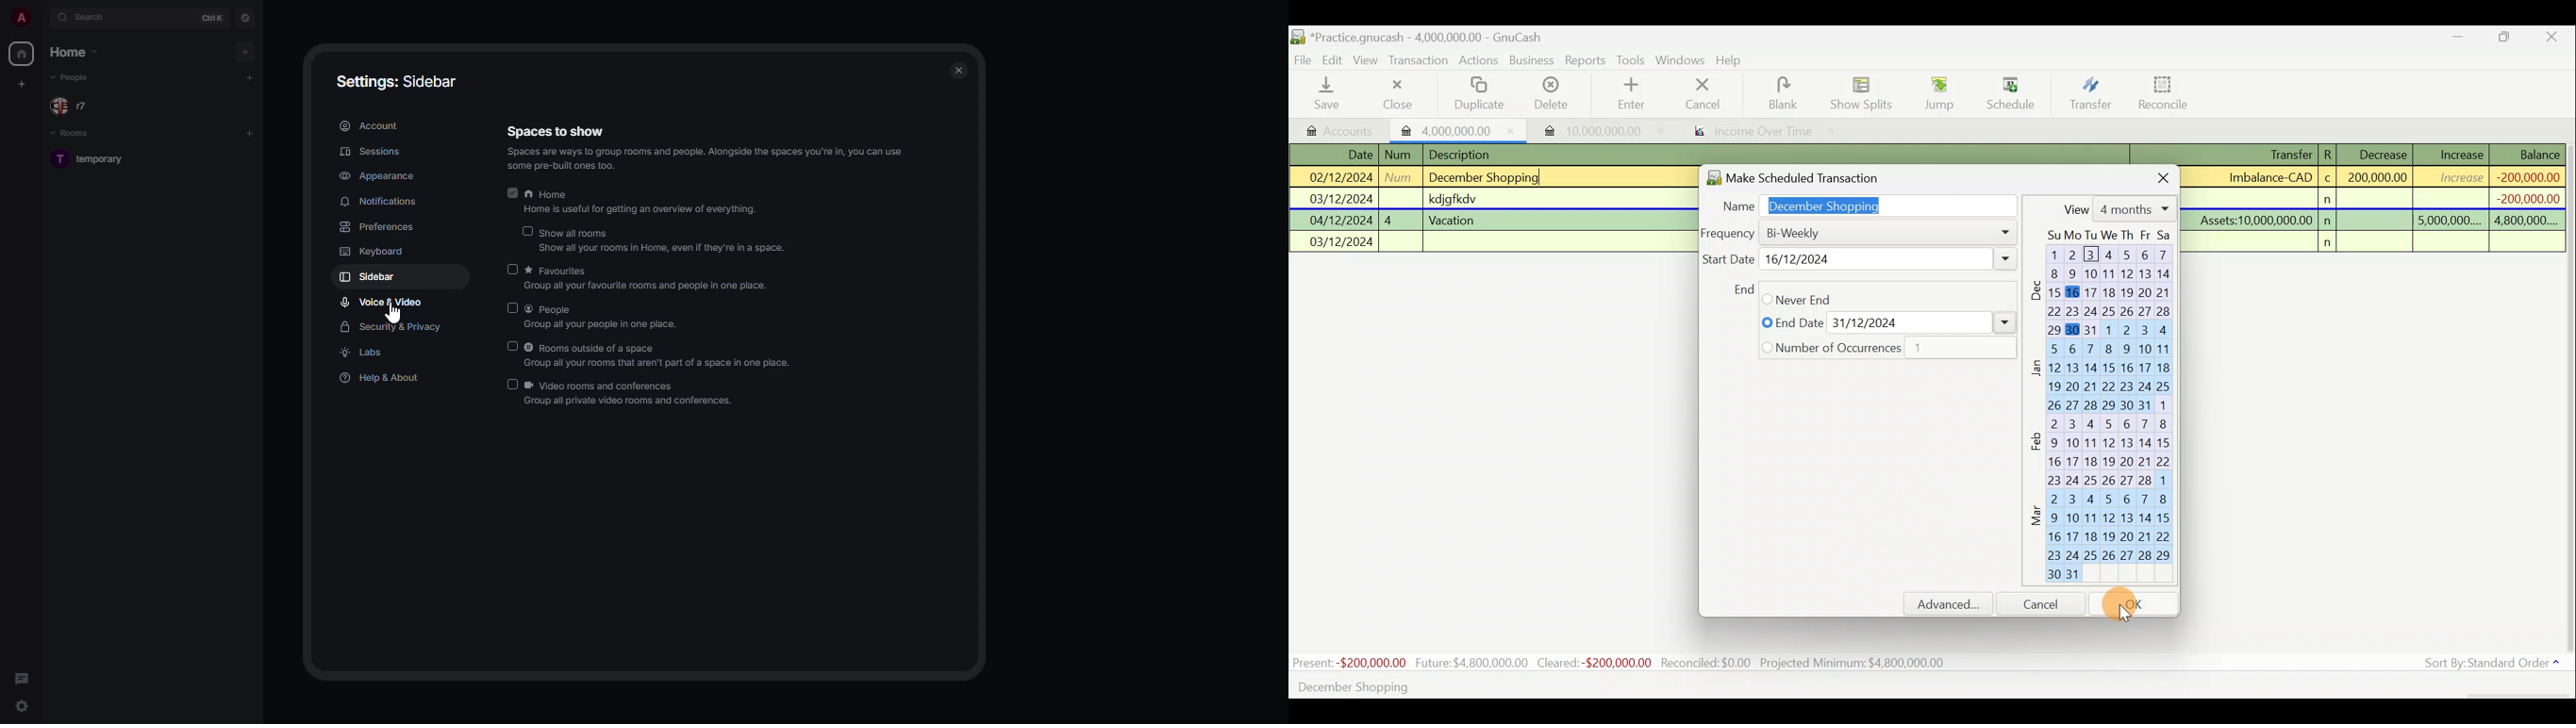  Describe the element at coordinates (25, 82) in the screenshot. I see `create new space` at that location.